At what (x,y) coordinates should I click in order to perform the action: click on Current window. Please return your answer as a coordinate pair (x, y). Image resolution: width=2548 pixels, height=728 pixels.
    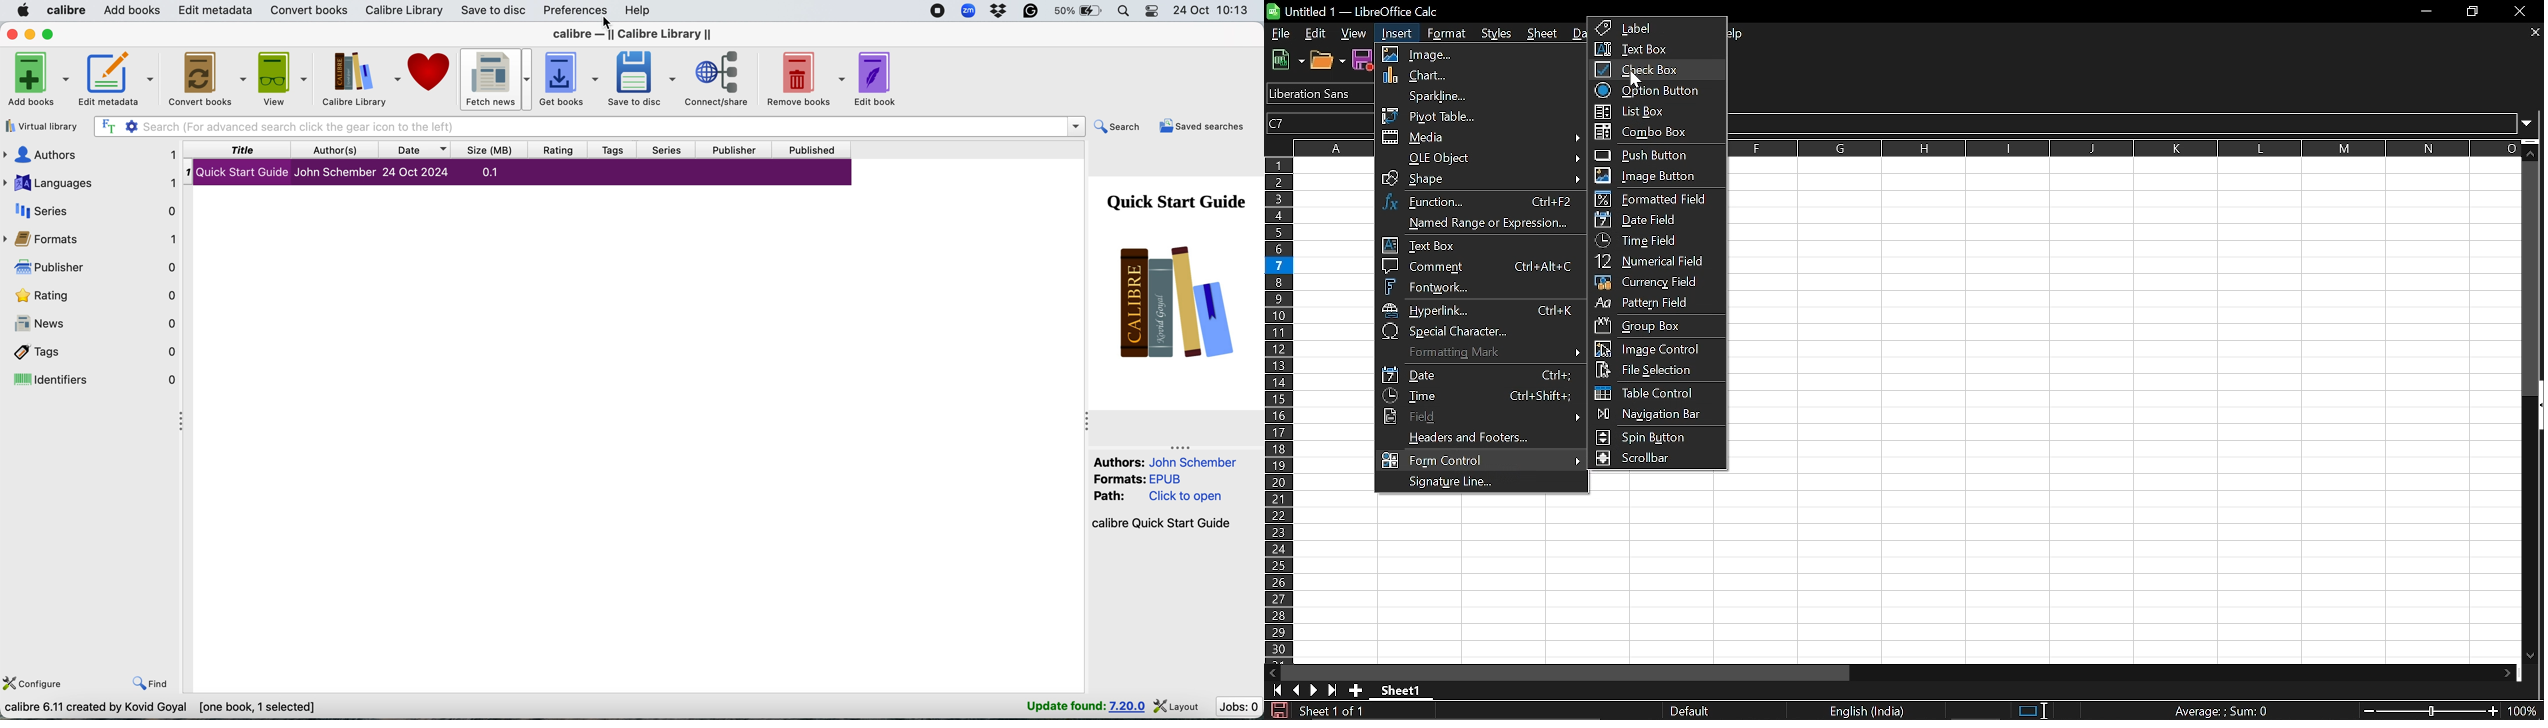
    Looking at the image, I should click on (1357, 11).